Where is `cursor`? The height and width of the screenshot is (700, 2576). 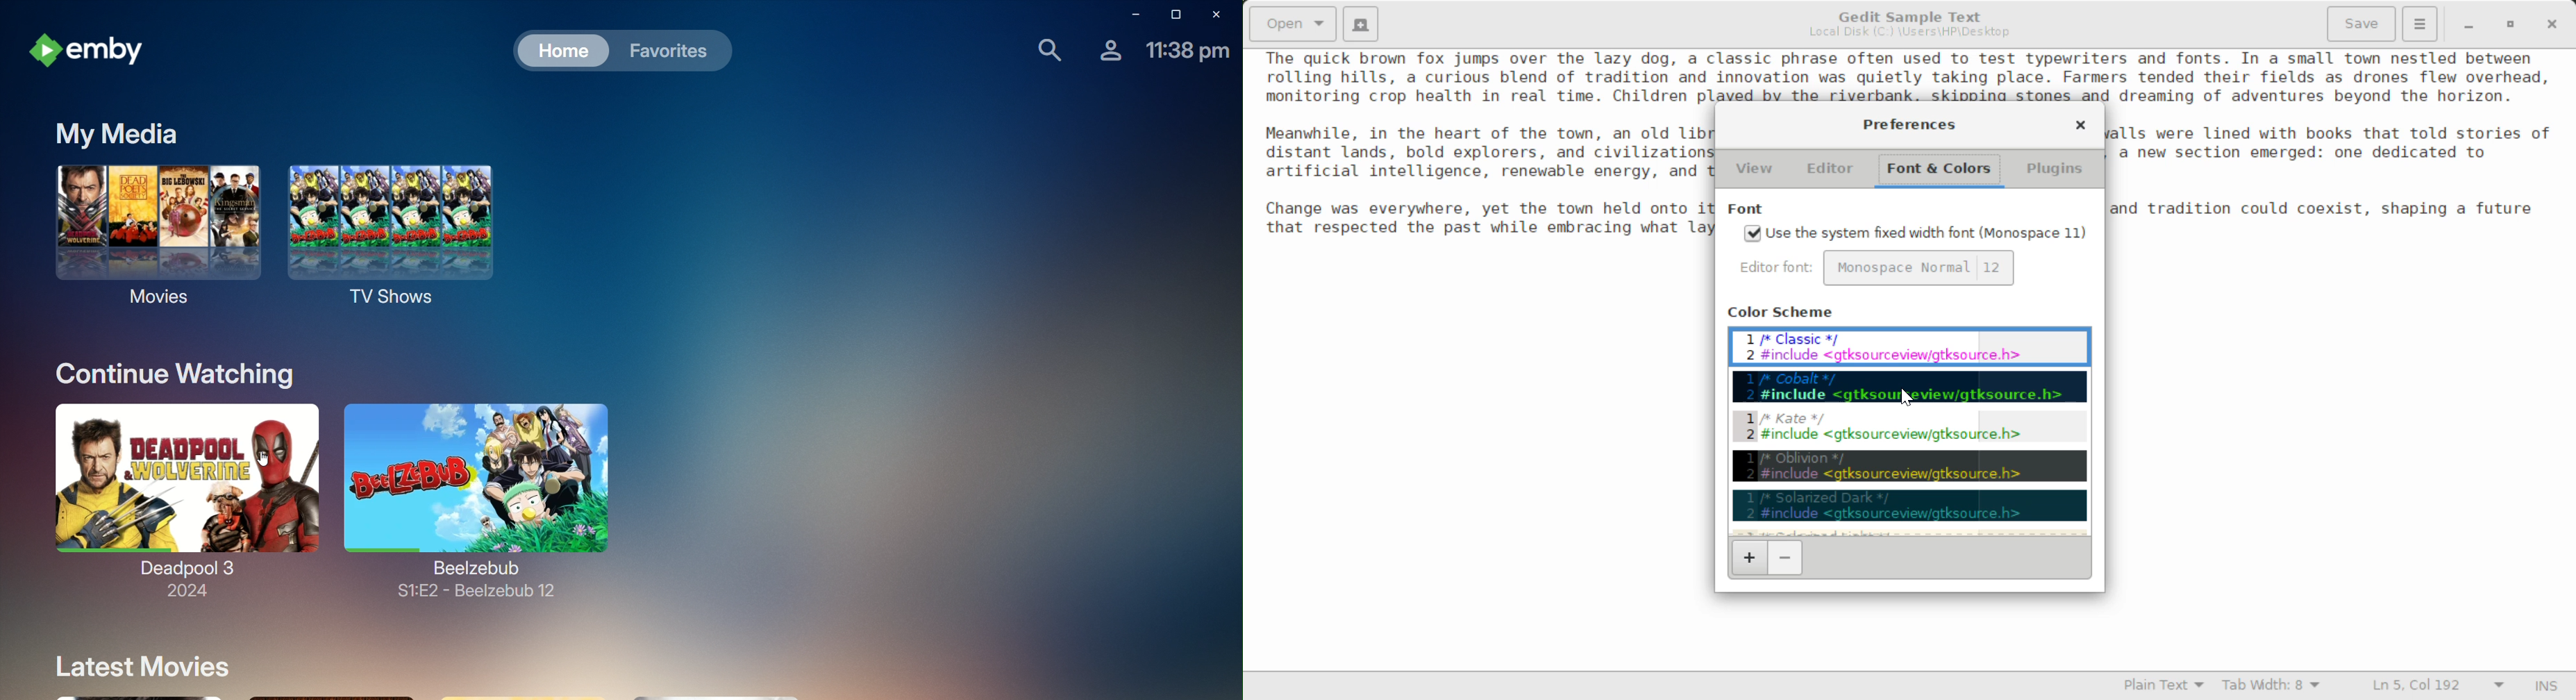 cursor is located at coordinates (266, 460).